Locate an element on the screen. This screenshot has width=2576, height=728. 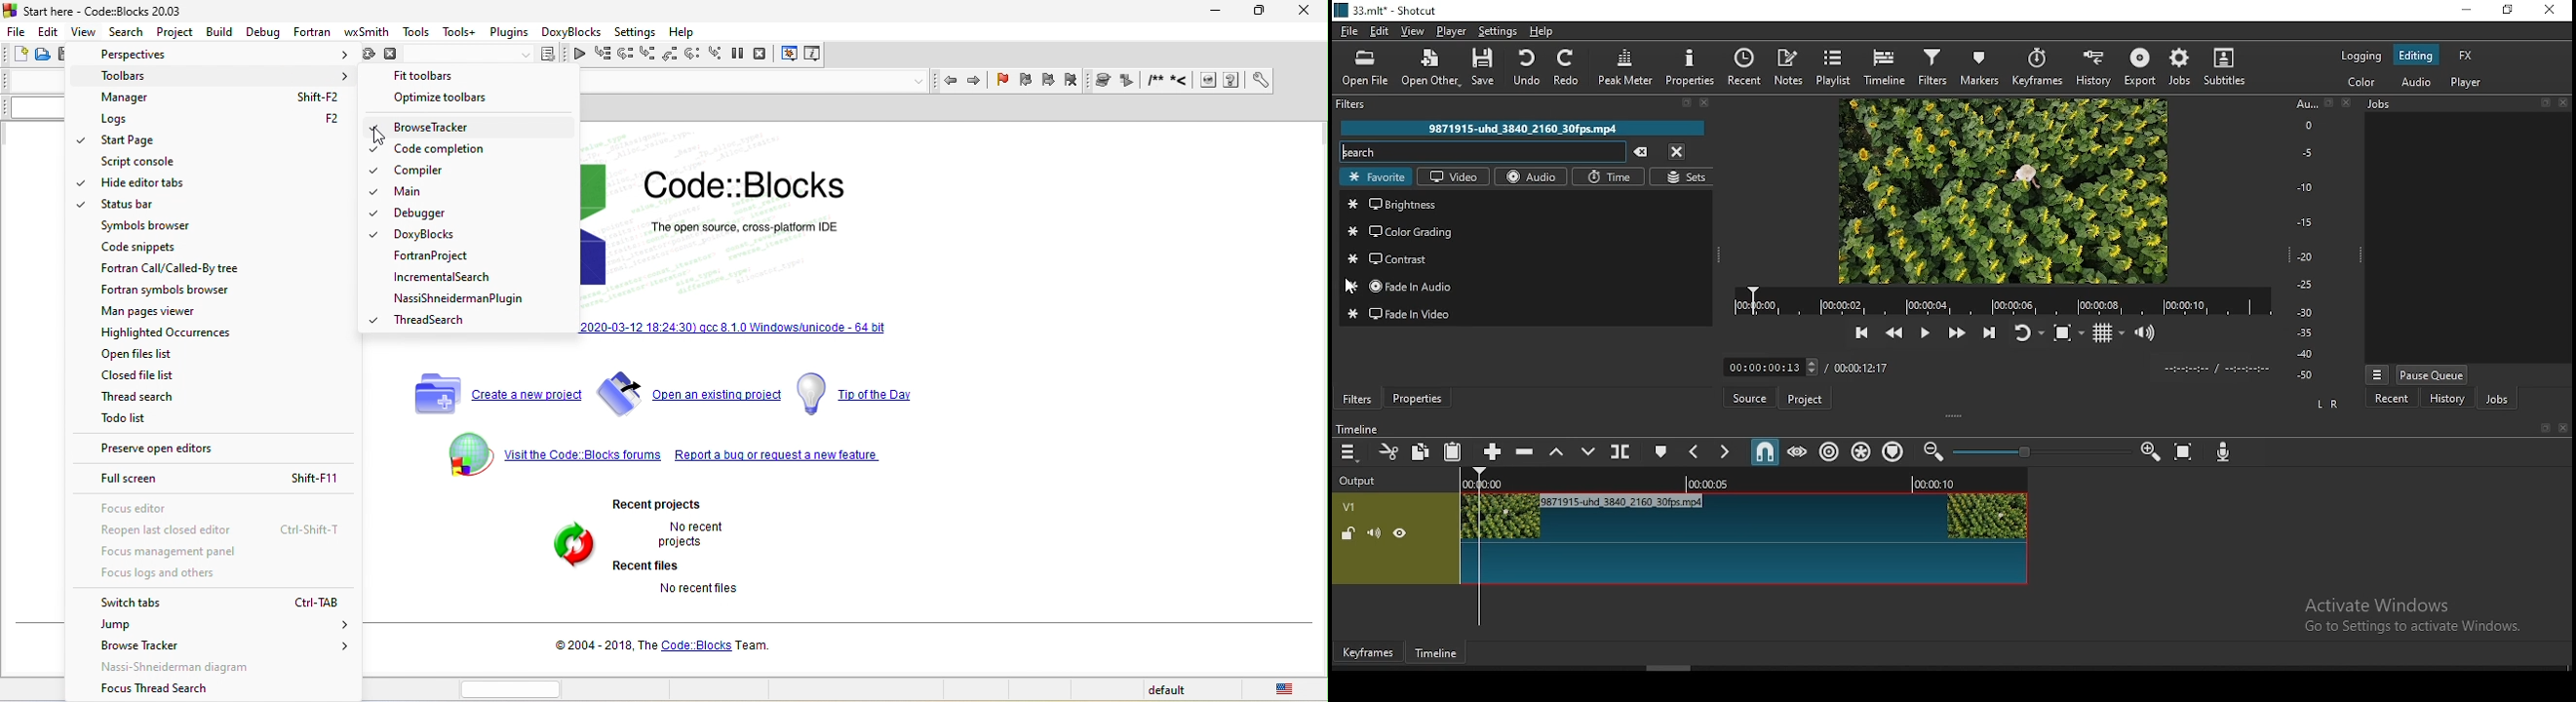
toolbars is located at coordinates (223, 73).